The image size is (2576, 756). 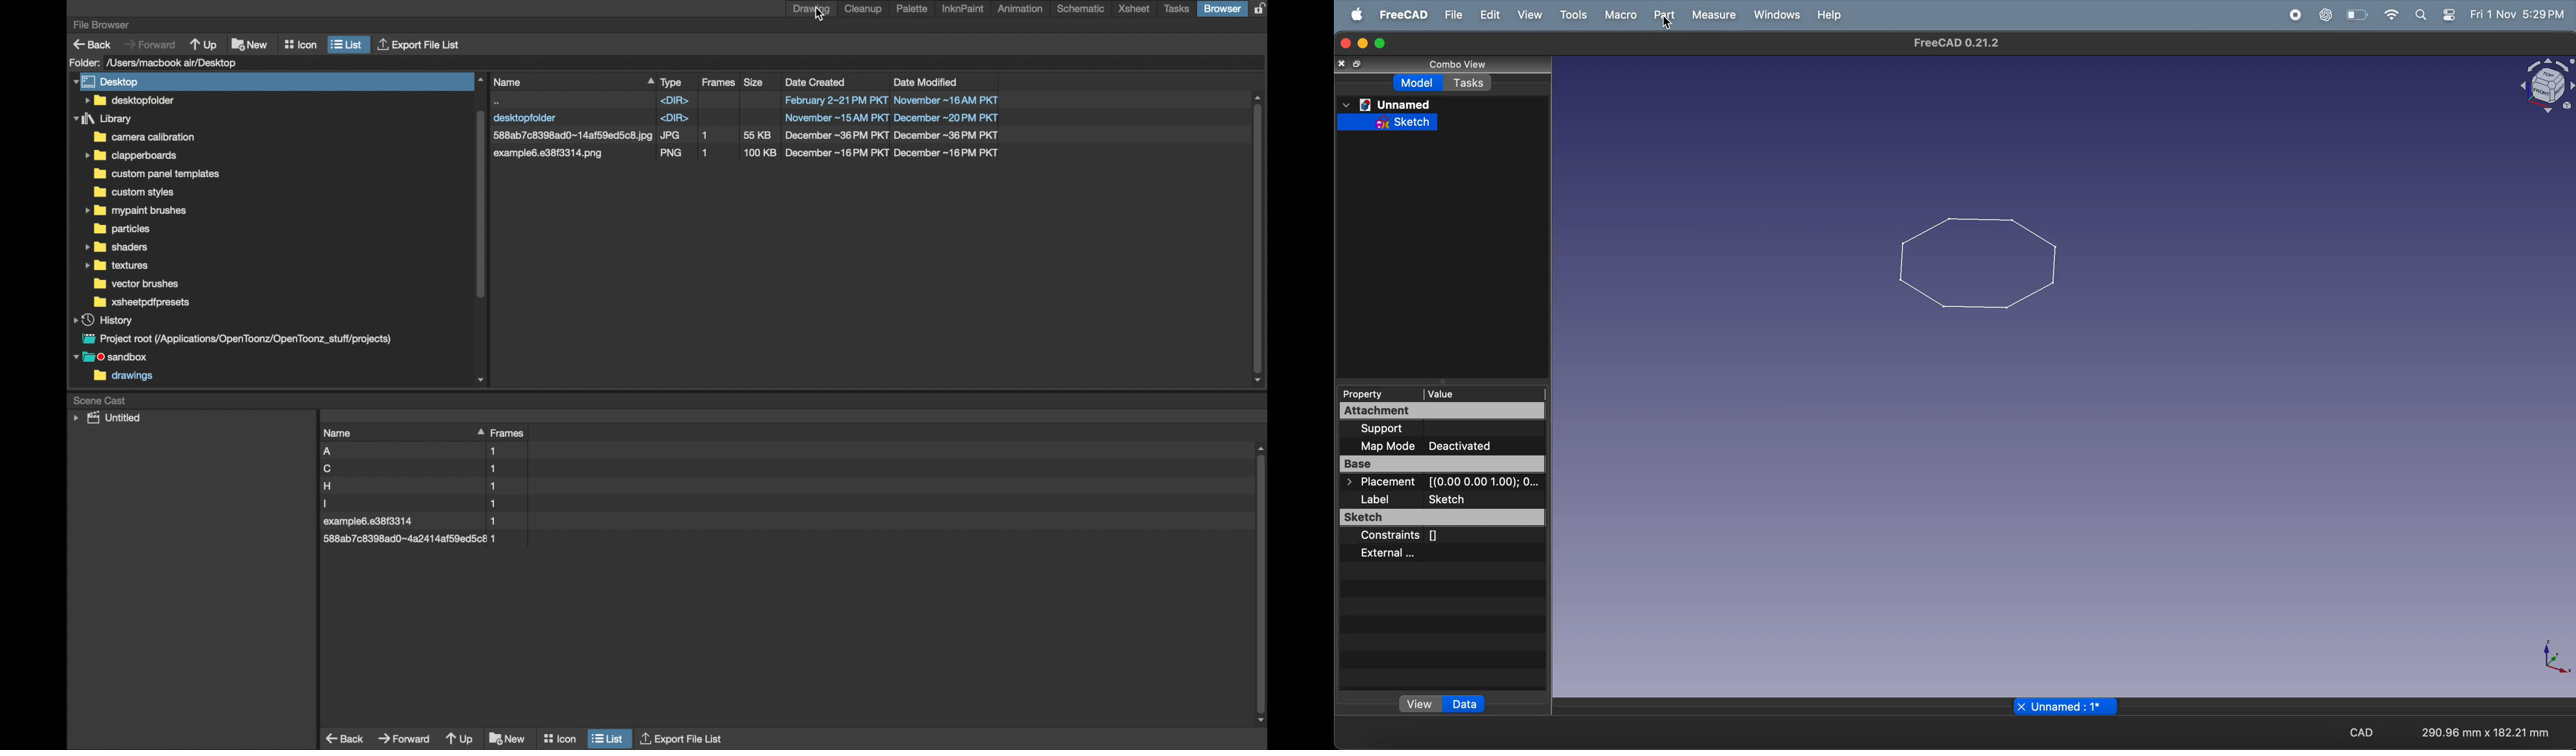 I want to click on maximize, so click(x=1381, y=42).